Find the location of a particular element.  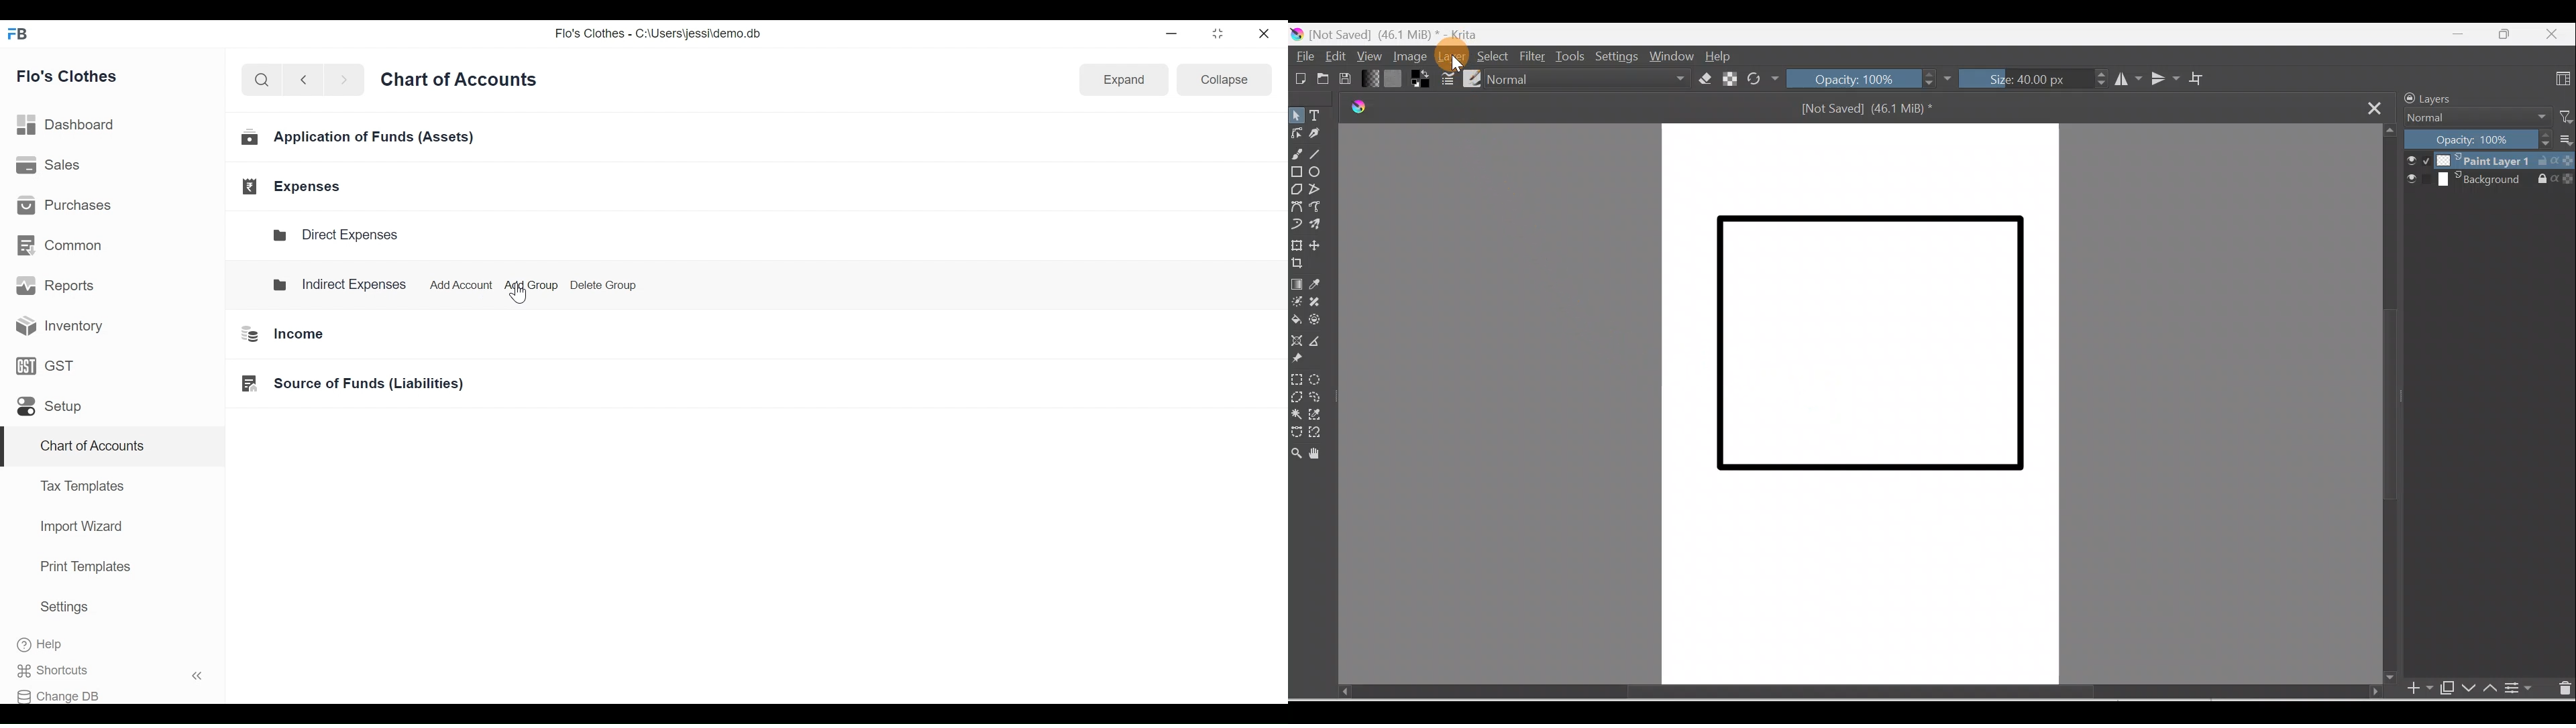

next is located at coordinates (346, 82).